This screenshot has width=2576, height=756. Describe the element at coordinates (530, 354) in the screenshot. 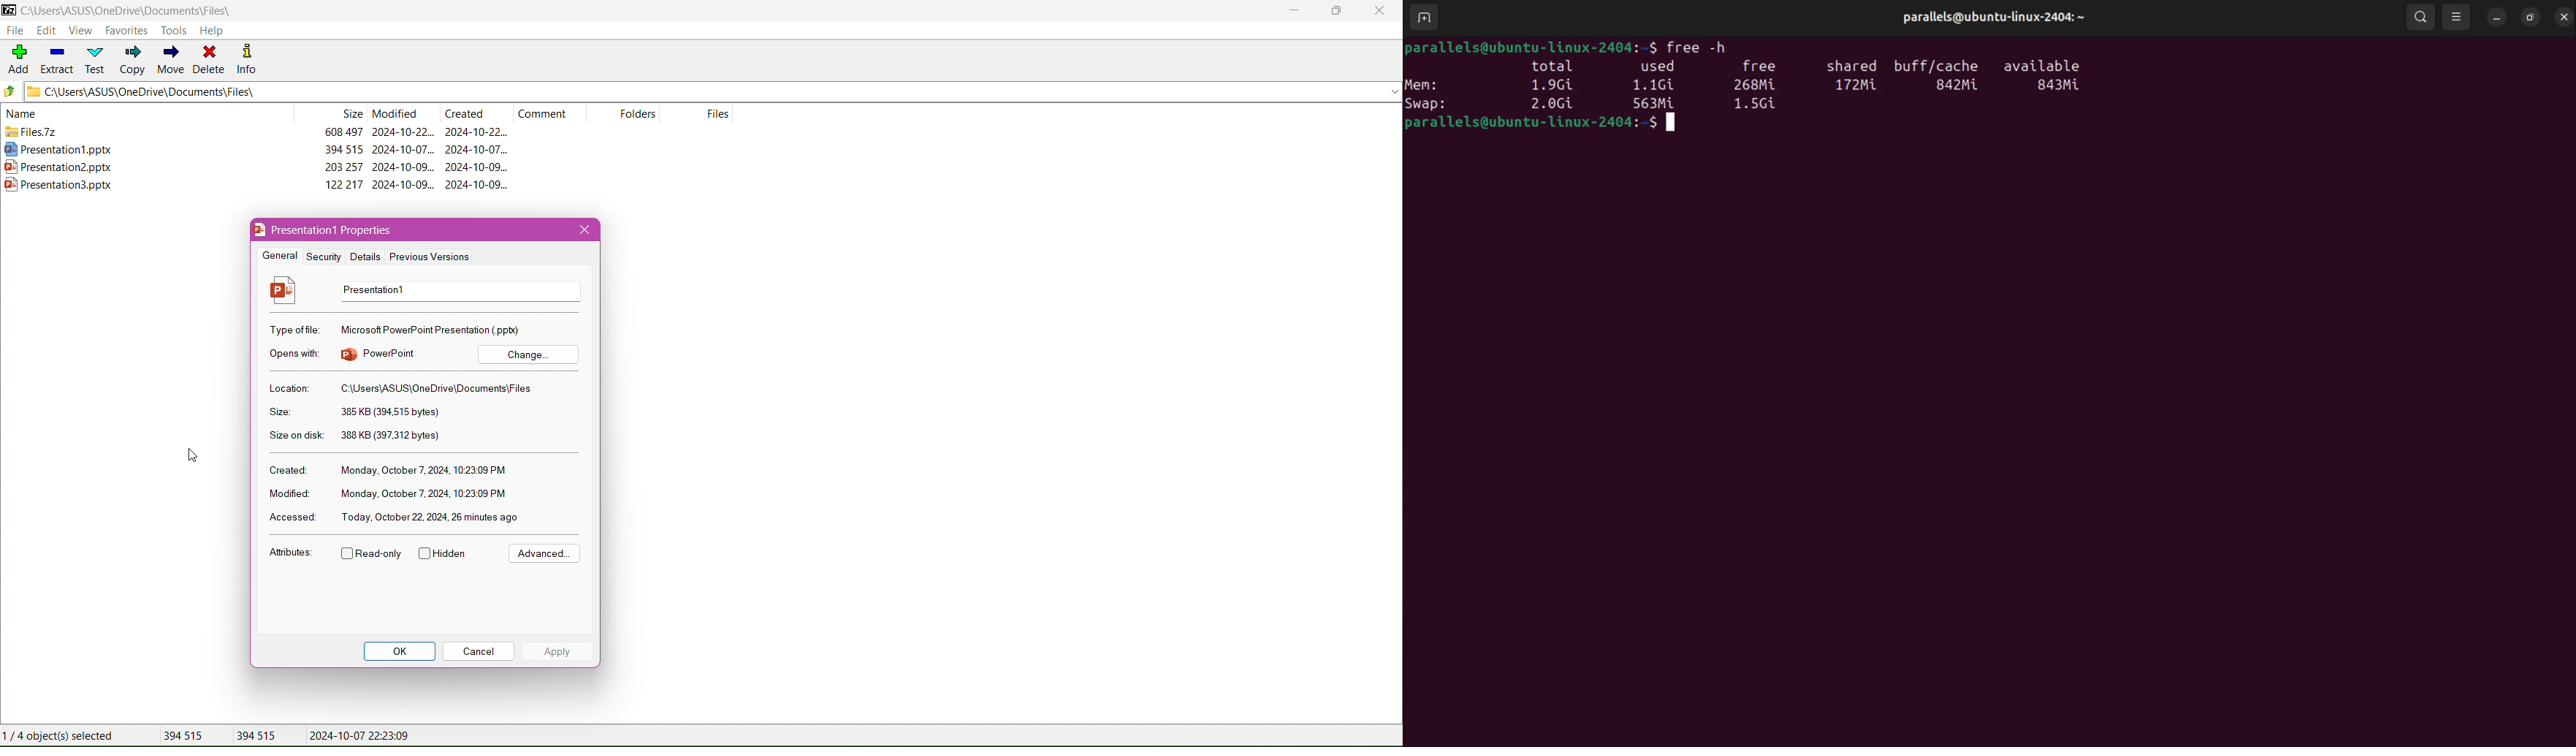

I see `Change ` at that location.